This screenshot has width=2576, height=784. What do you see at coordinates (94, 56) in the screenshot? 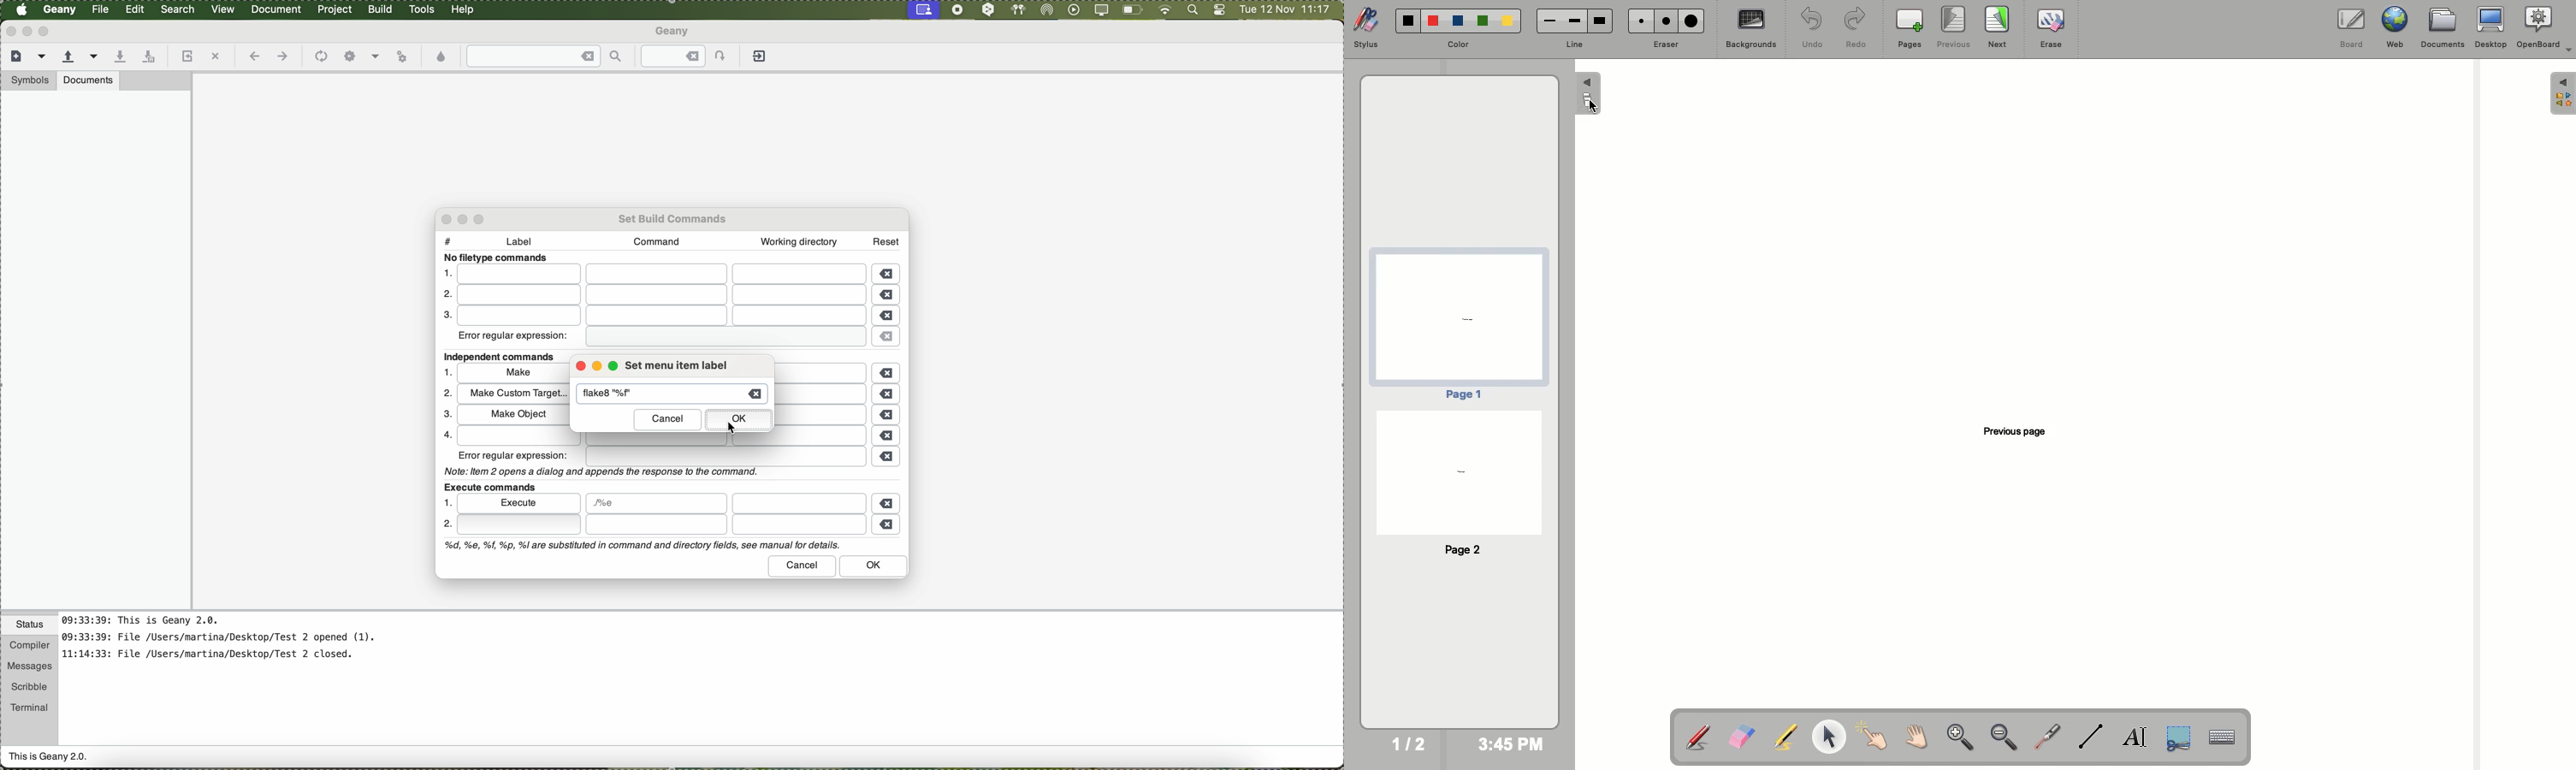
I see `open a recent file` at bounding box center [94, 56].